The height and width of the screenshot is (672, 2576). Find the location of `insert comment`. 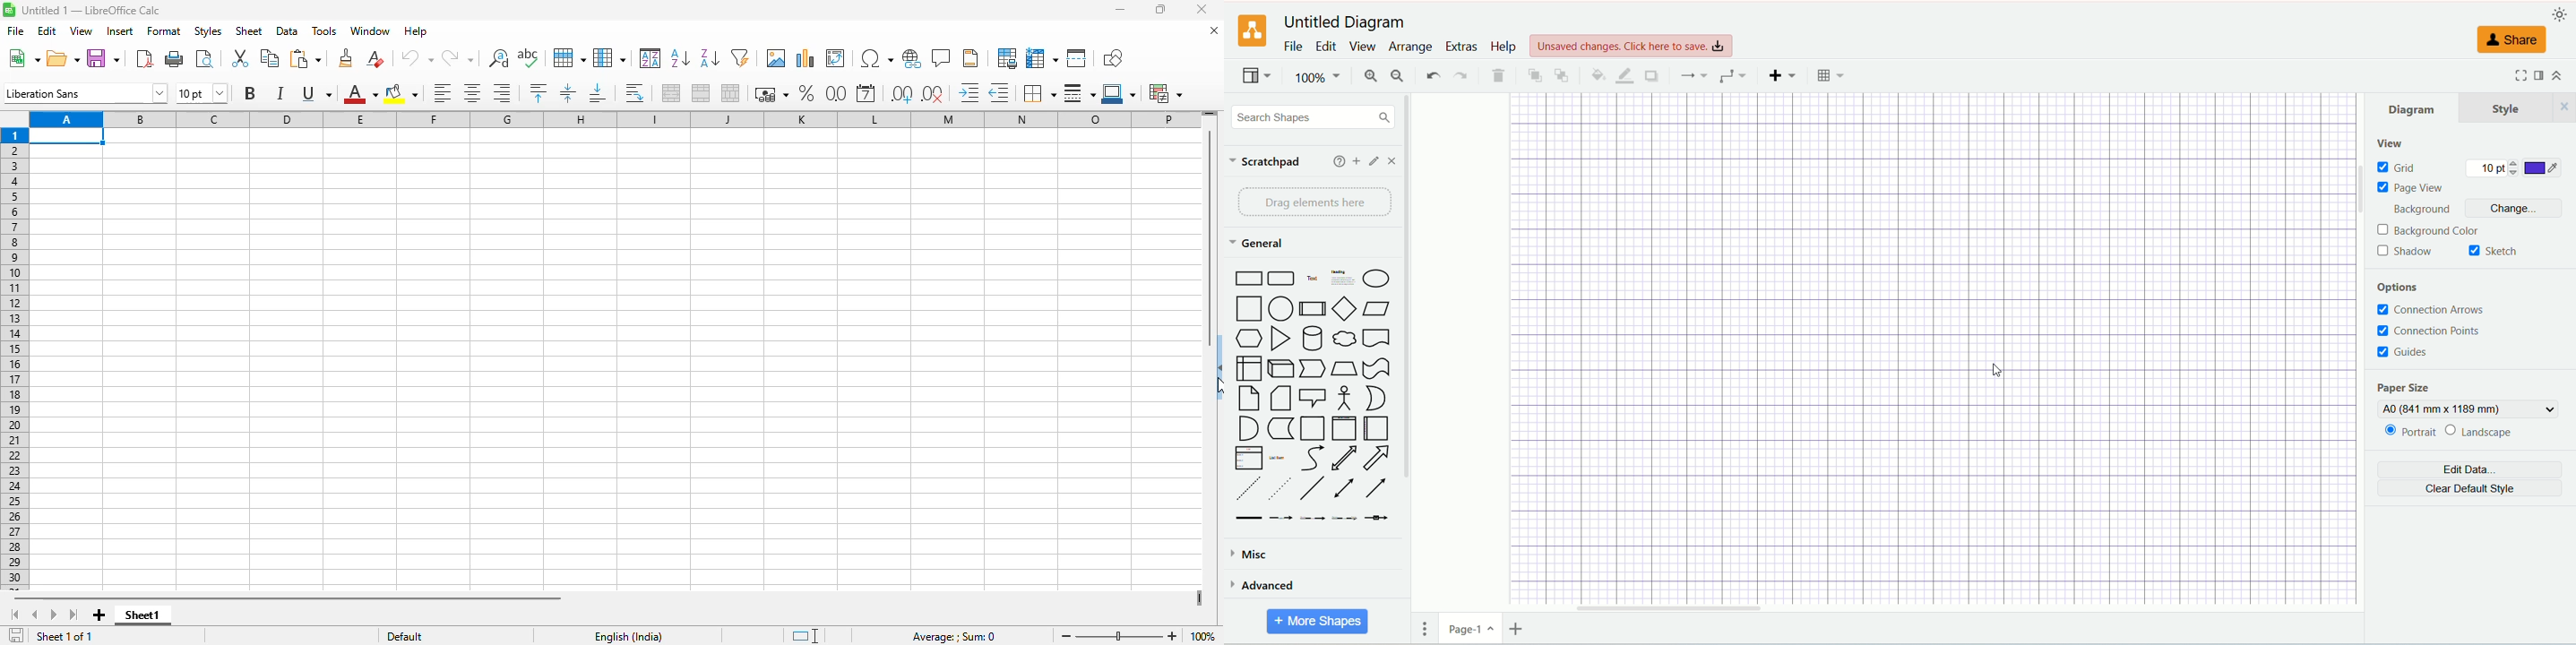

insert comment is located at coordinates (942, 57).